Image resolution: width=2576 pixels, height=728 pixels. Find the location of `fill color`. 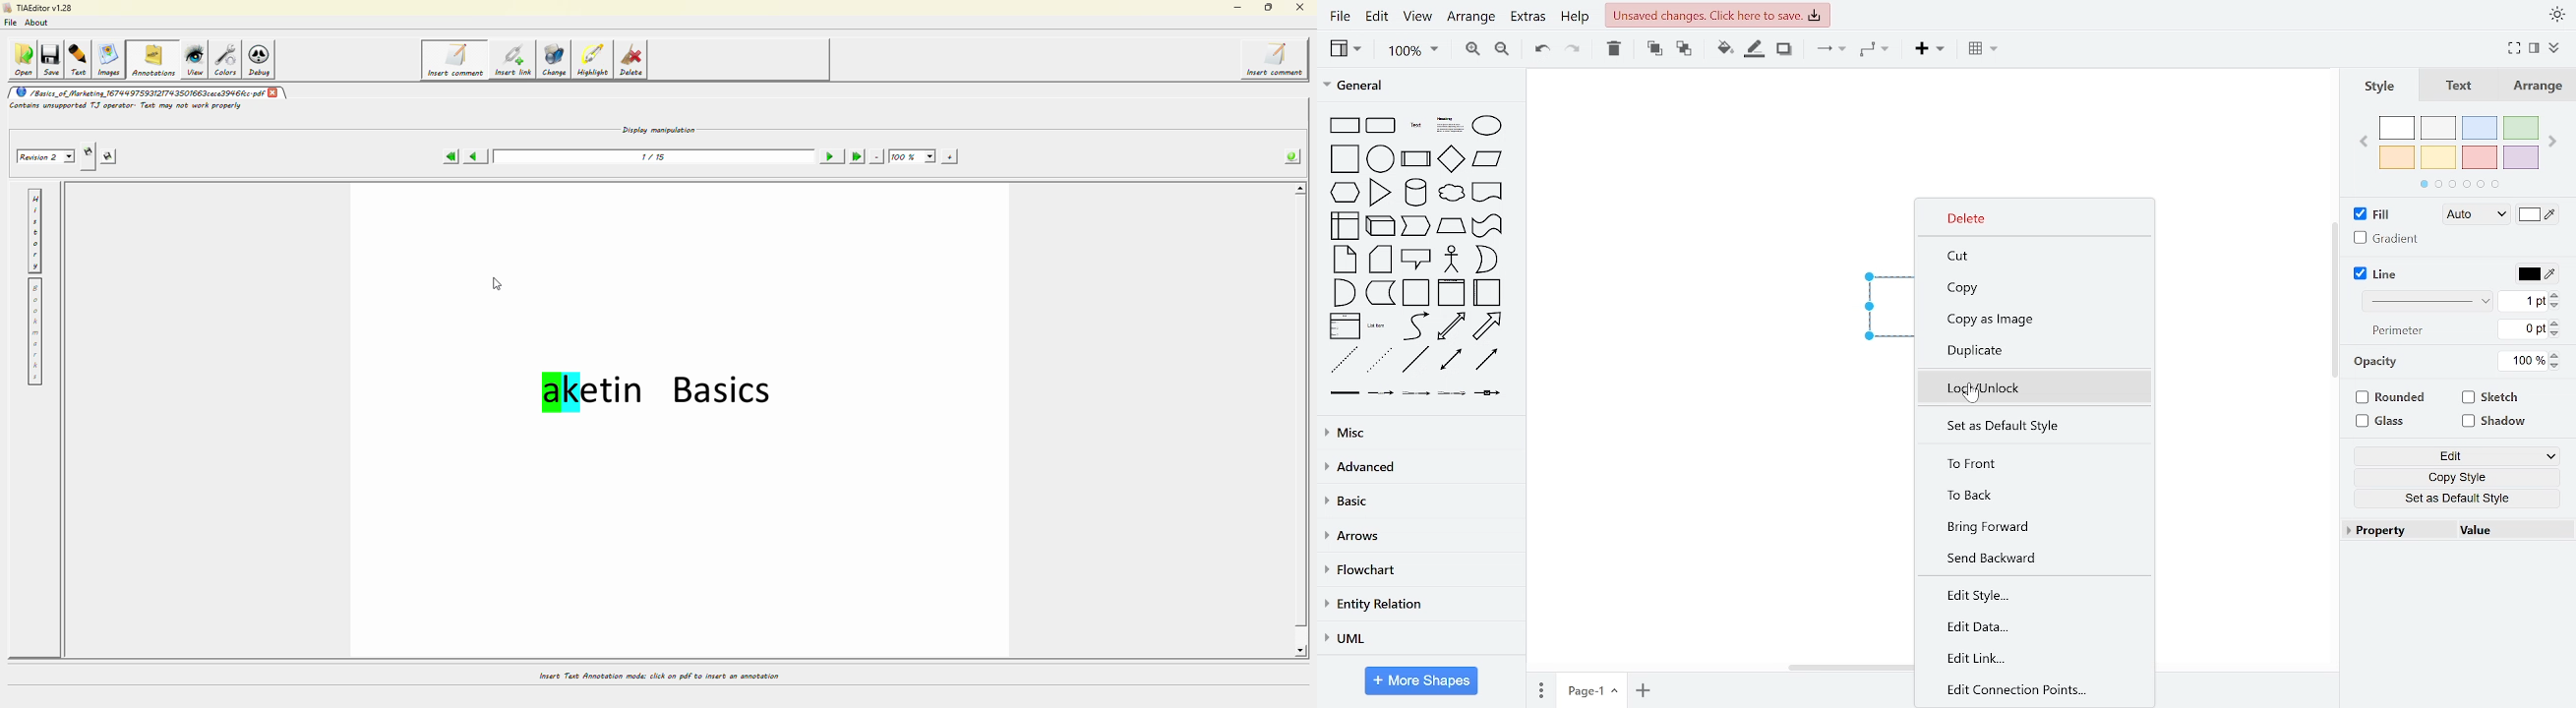

fill color is located at coordinates (1723, 48).